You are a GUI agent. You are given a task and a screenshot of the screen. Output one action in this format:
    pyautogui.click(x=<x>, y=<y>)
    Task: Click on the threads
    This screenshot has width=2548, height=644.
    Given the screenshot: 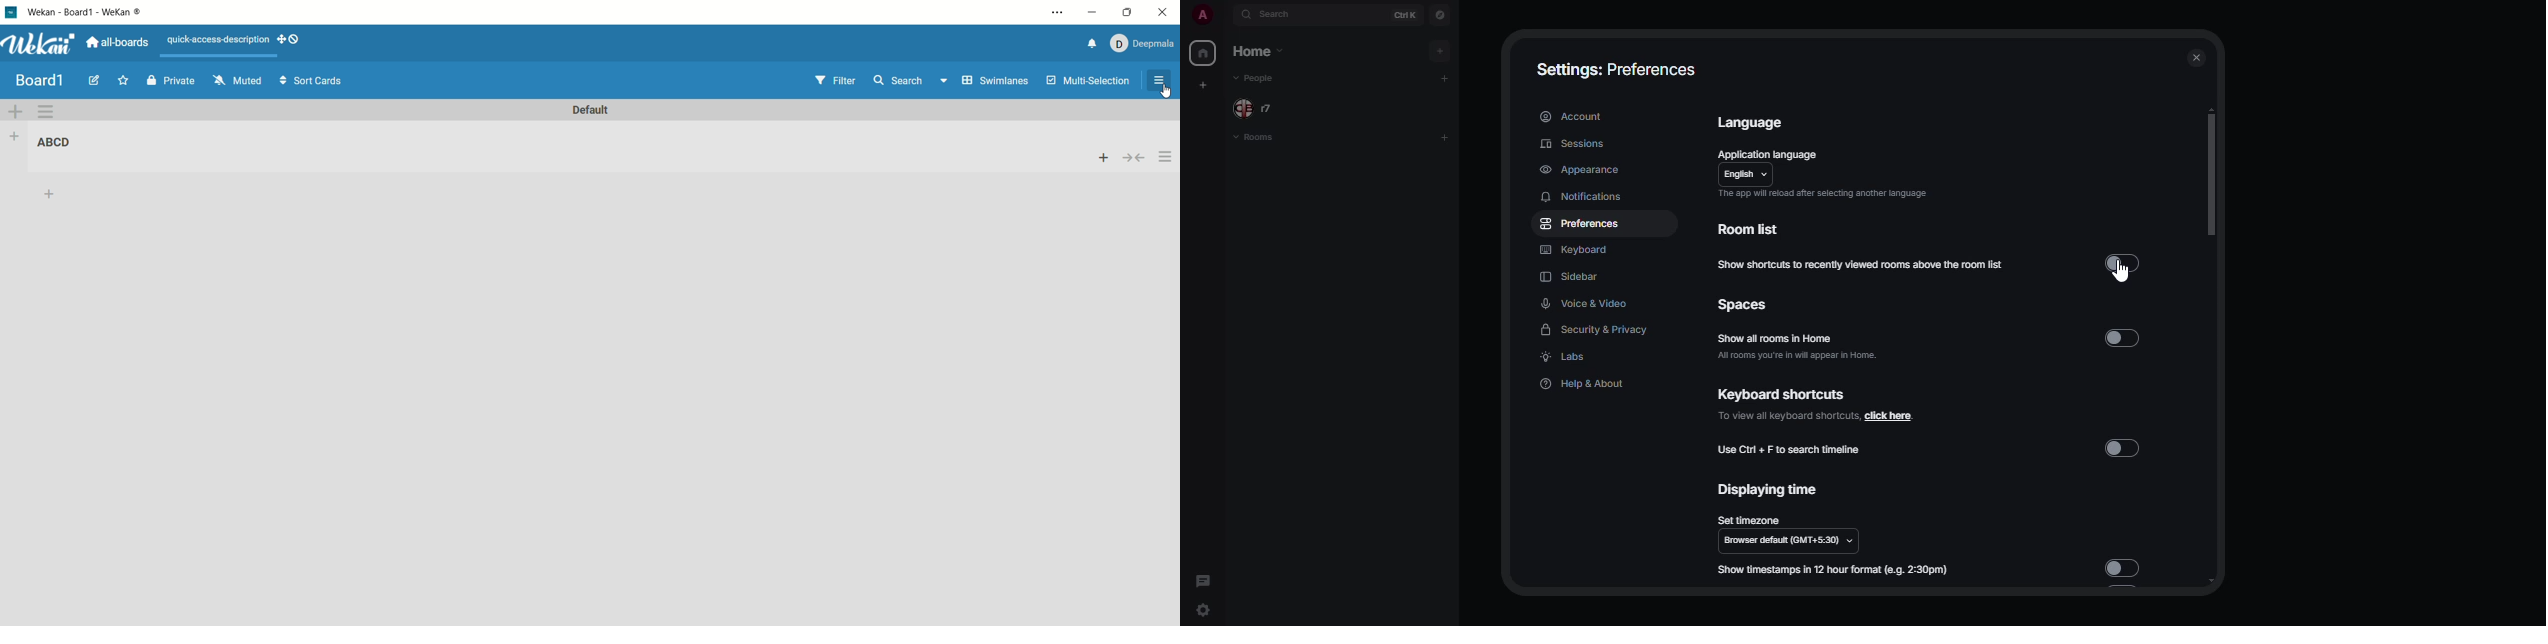 What is the action you would take?
    pyautogui.click(x=1204, y=579)
    